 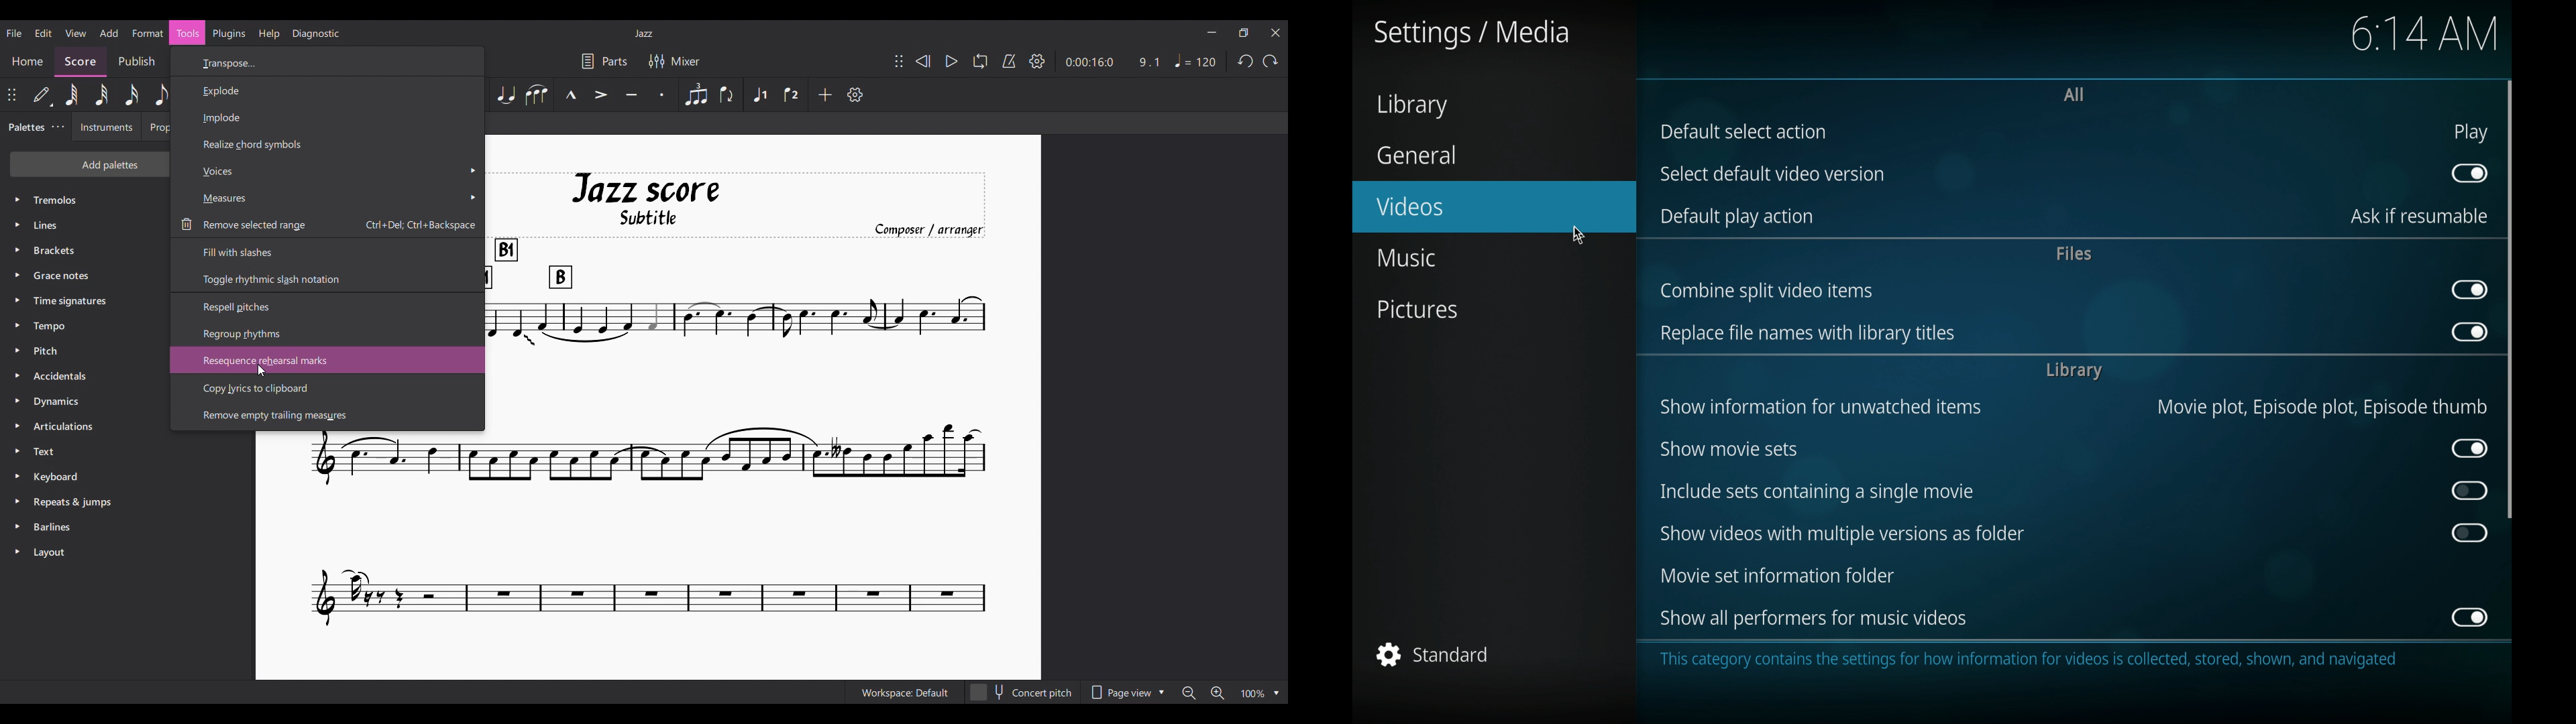 I want to click on Remove selected range, so click(x=327, y=224).